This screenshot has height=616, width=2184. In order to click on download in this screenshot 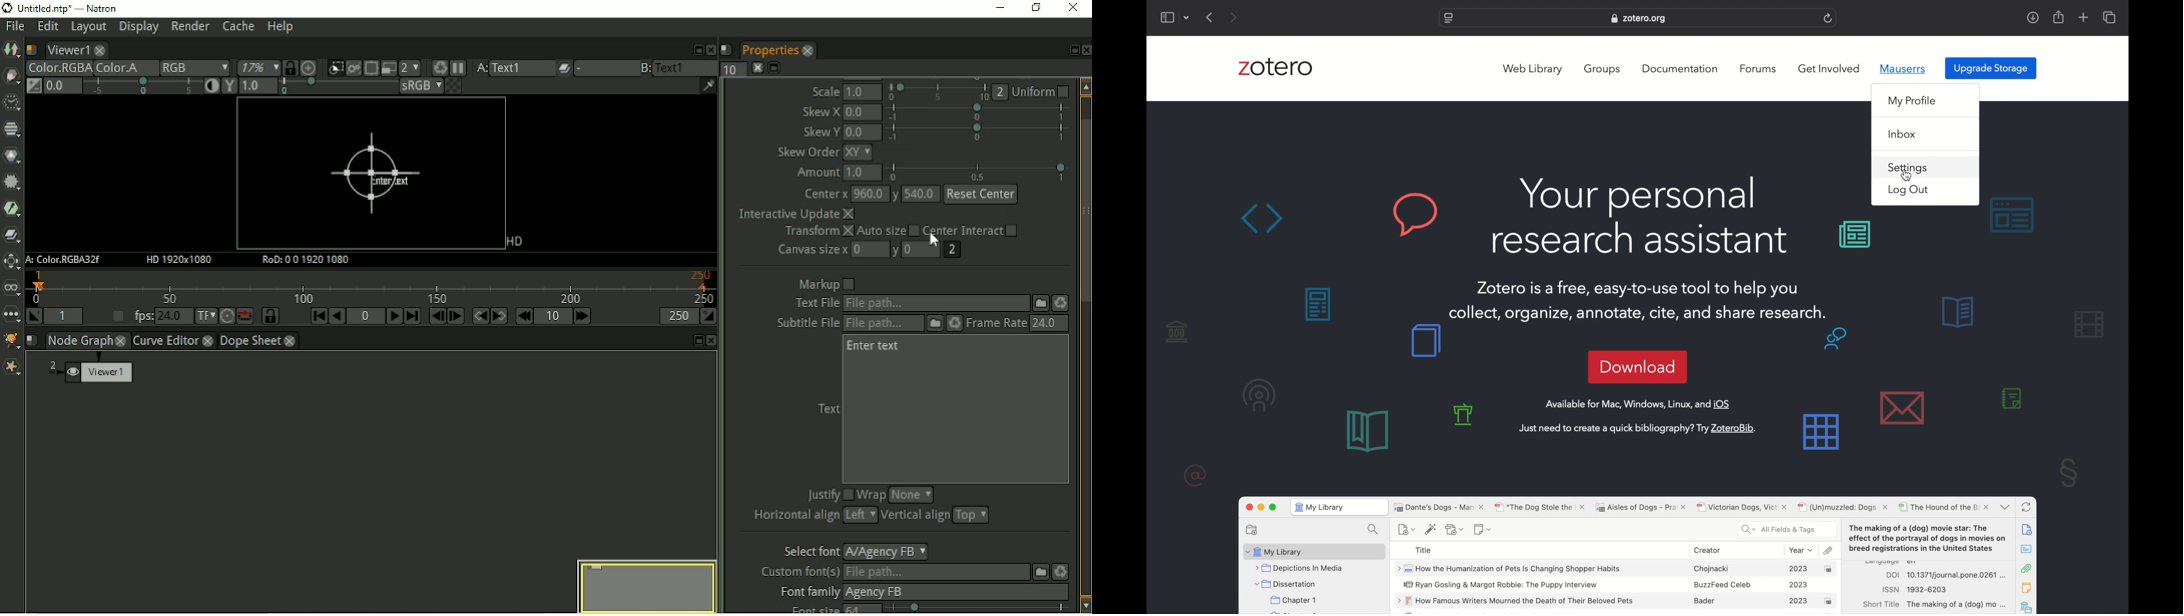, I will do `click(1637, 367)`.